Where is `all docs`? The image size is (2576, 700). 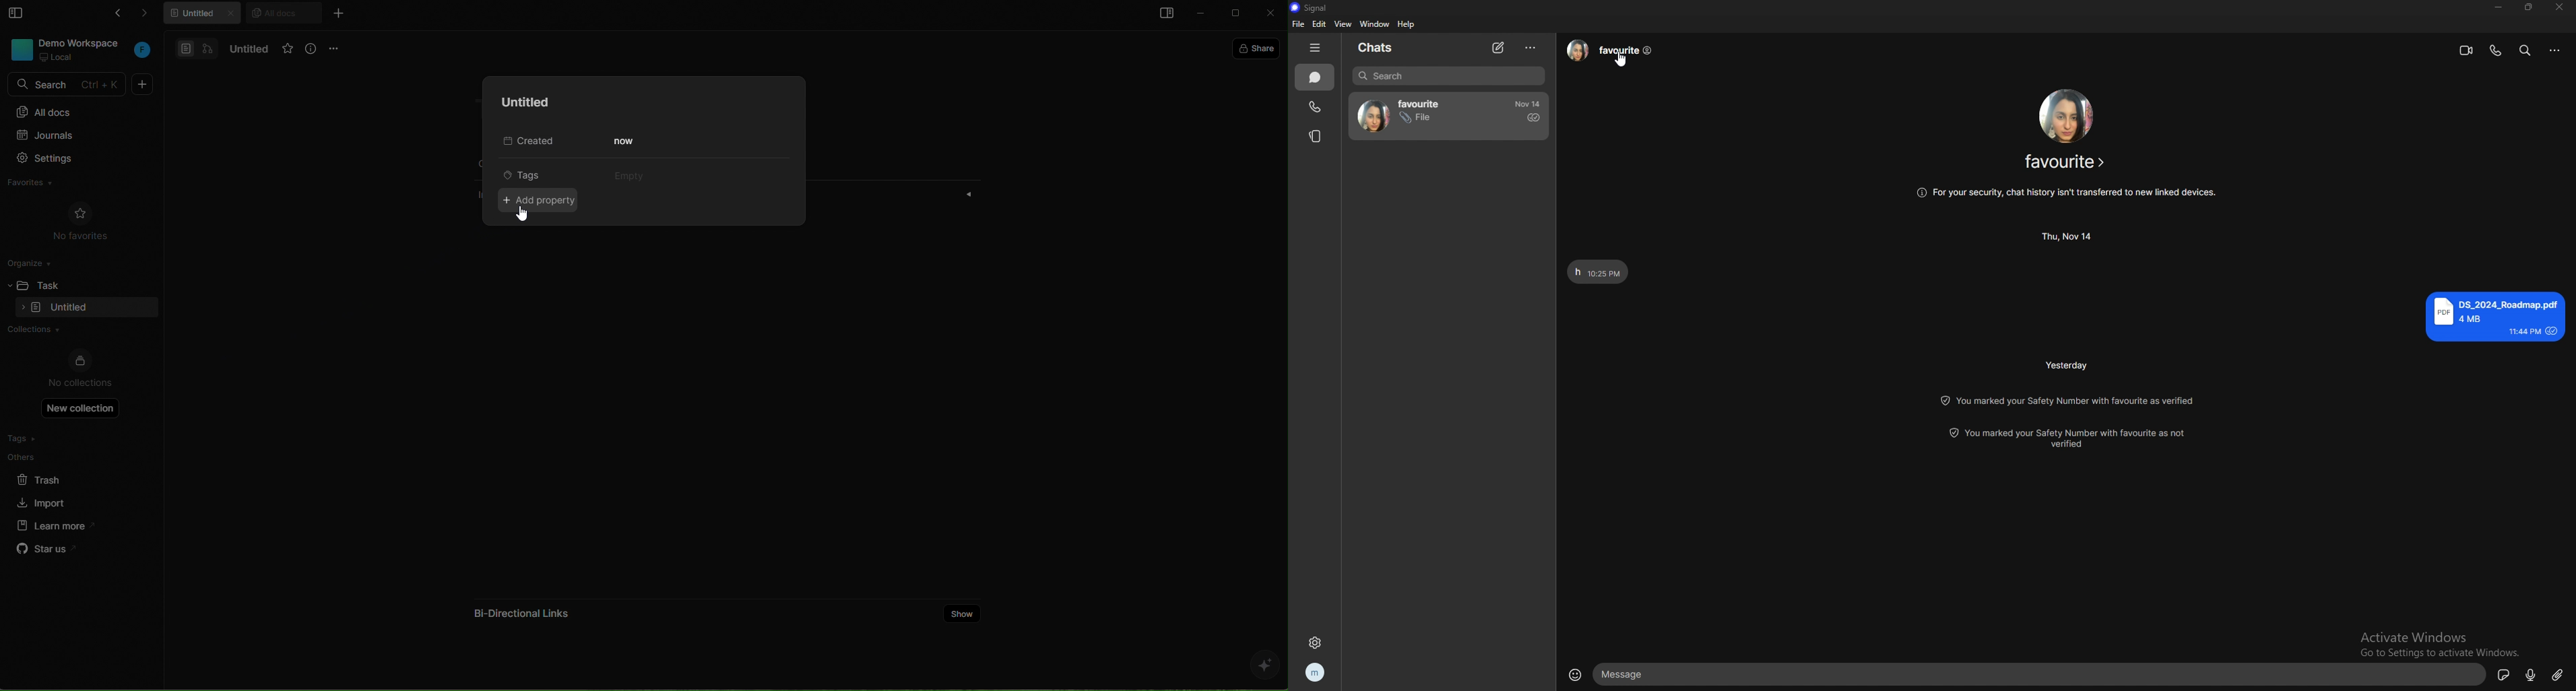
all docs is located at coordinates (79, 111).